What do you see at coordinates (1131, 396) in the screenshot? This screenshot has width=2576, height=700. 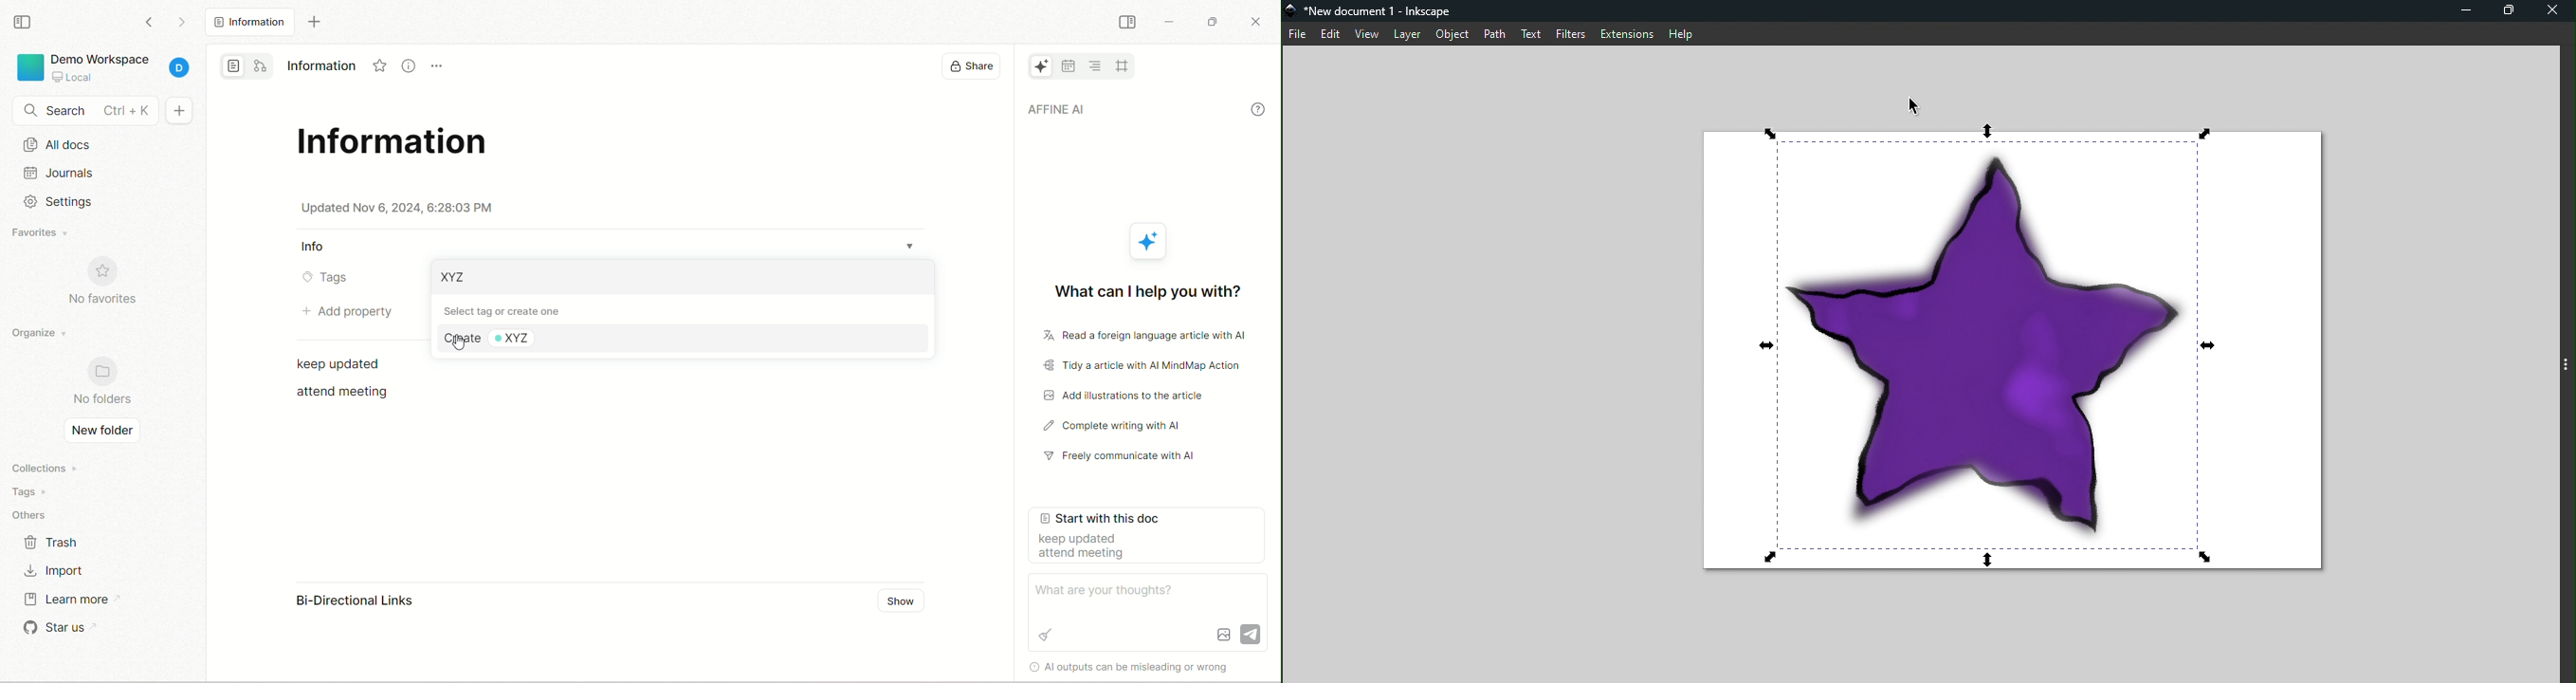 I see `add illustrations to the article` at bounding box center [1131, 396].